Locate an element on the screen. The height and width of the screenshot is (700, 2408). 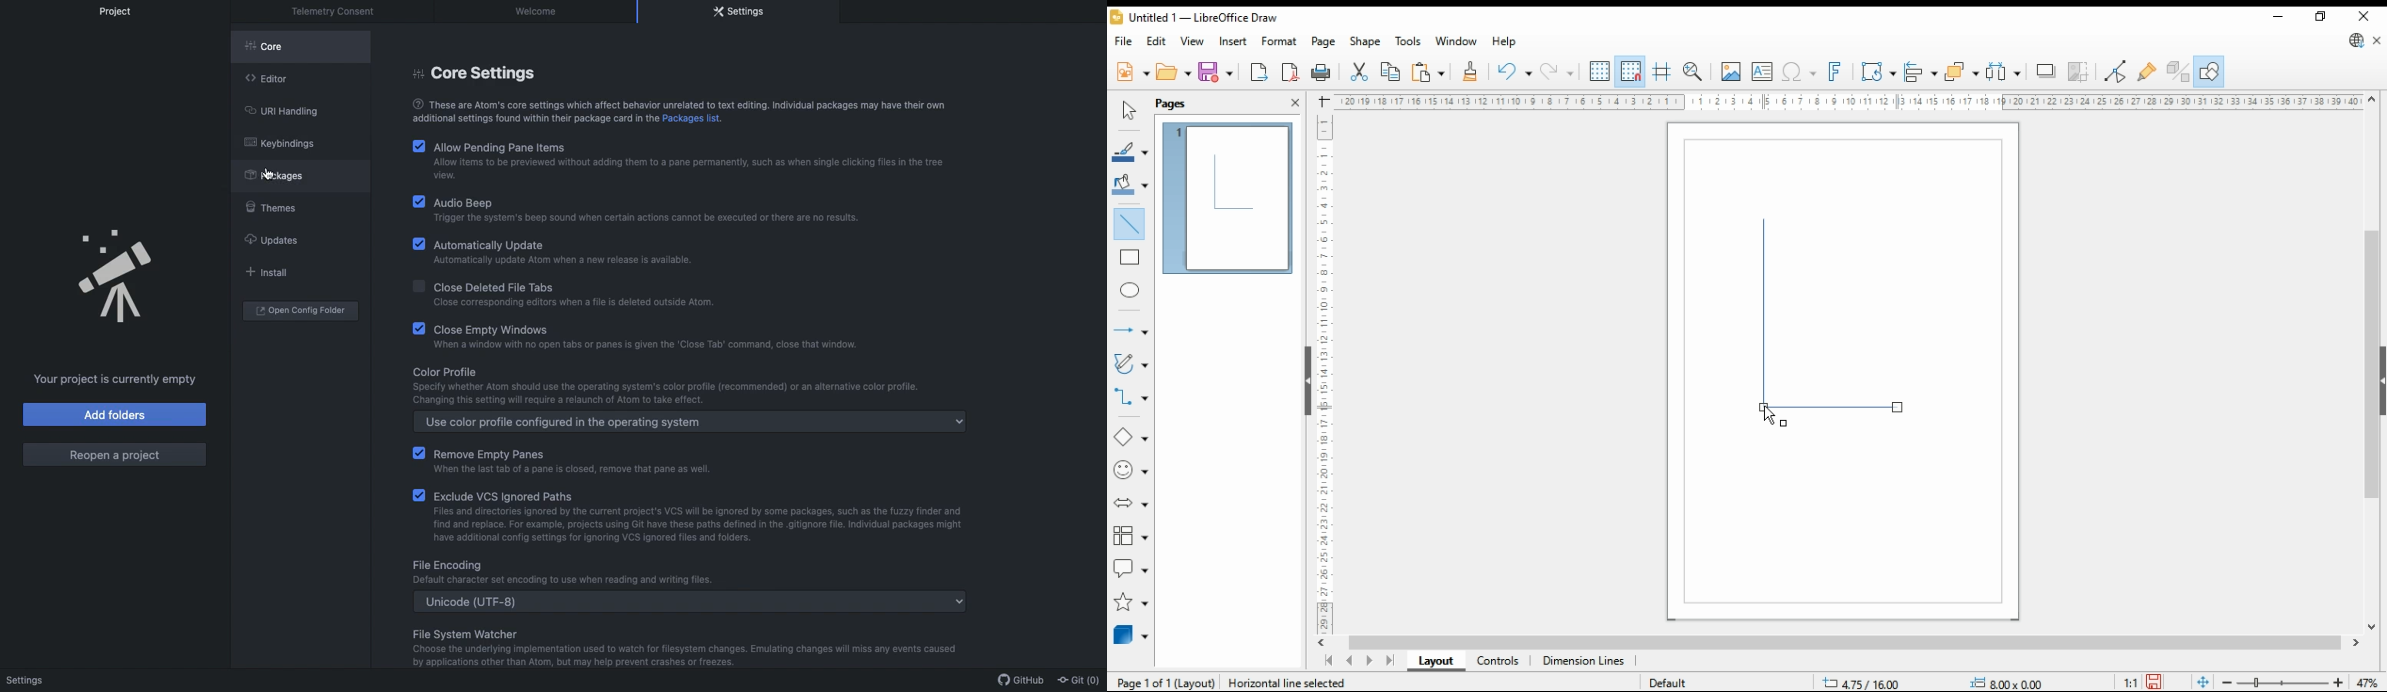
increase zoom is located at coordinates (2342, 683).